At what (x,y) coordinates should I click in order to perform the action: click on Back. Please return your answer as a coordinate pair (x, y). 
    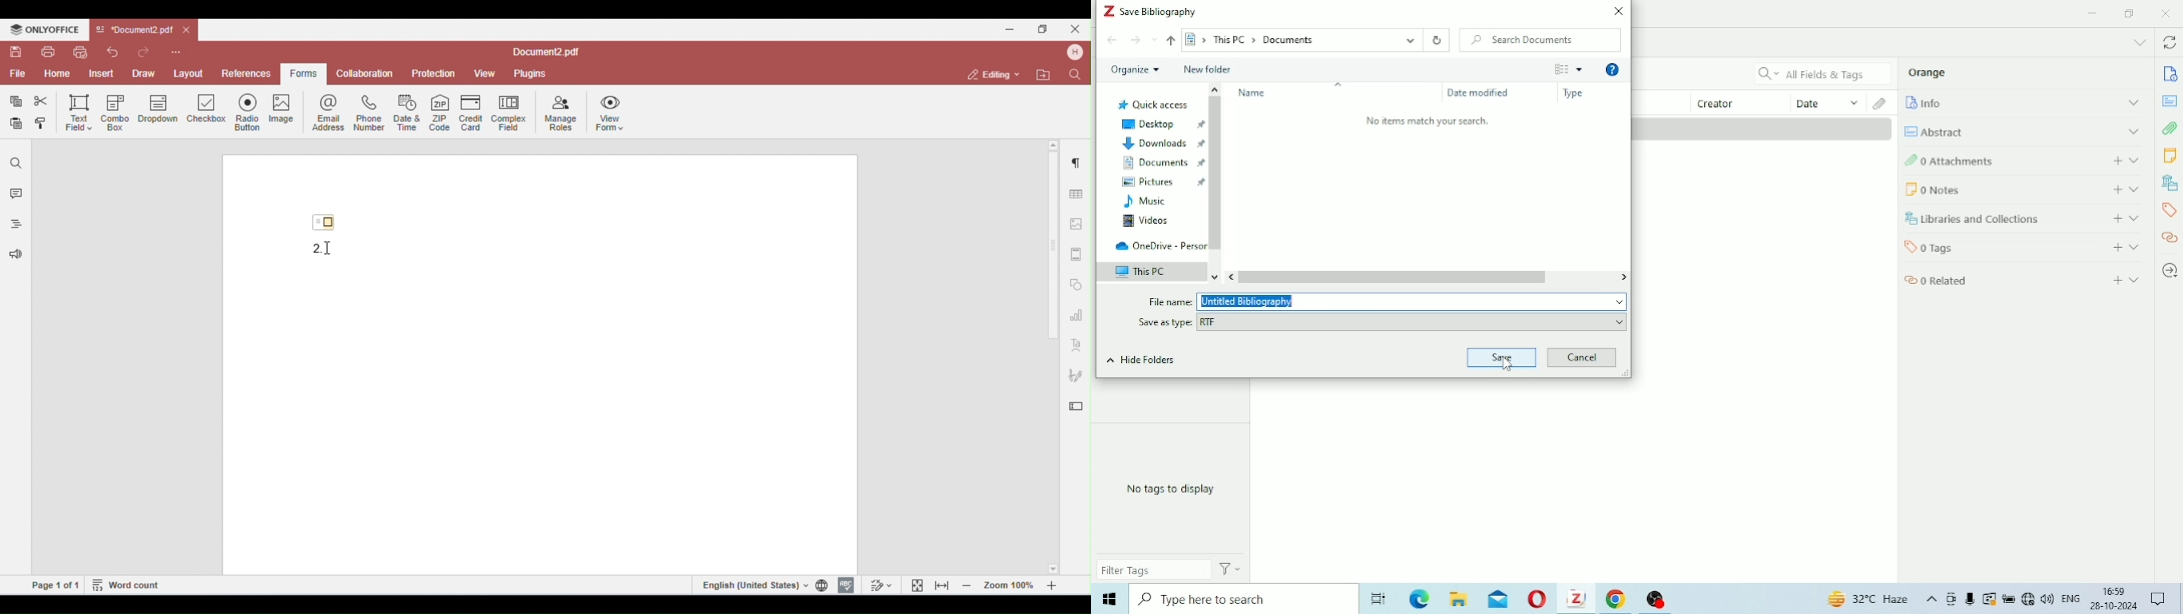
    Looking at the image, I should click on (1112, 41).